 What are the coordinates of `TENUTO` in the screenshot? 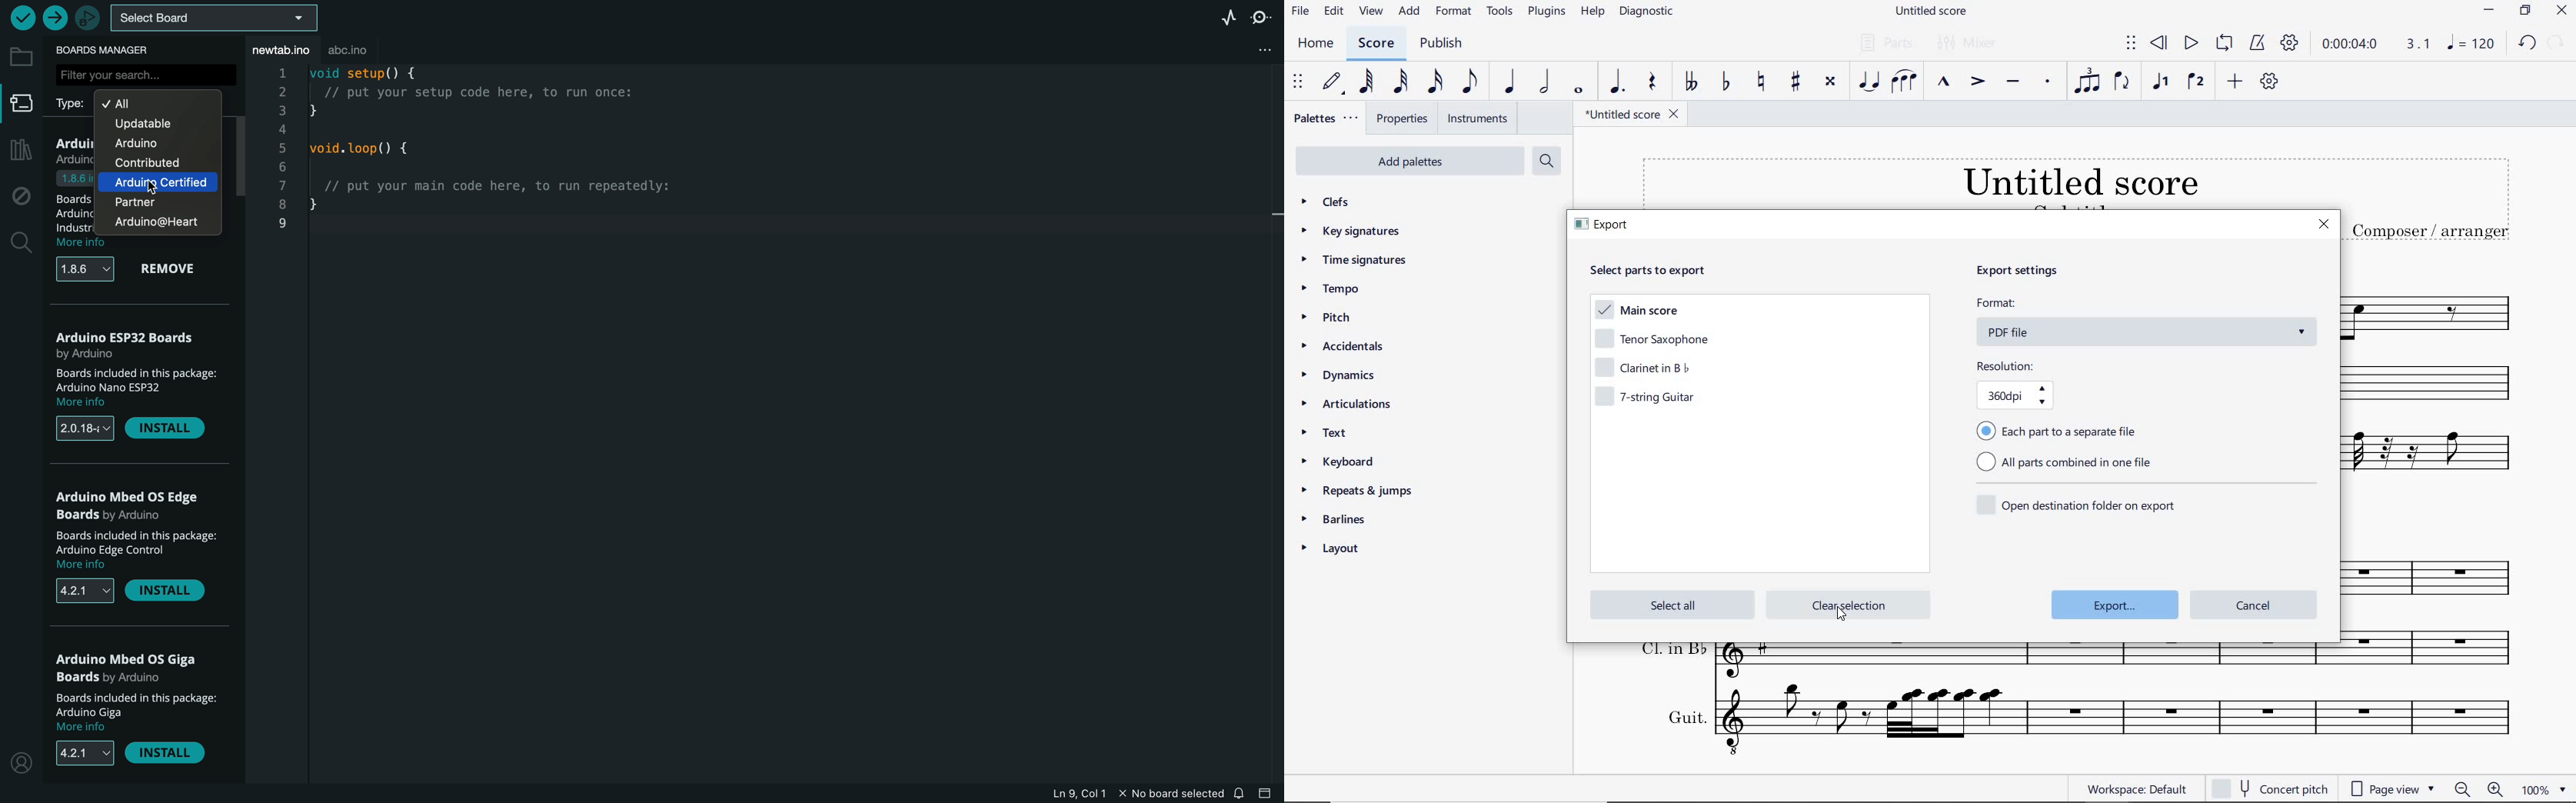 It's located at (2014, 82).